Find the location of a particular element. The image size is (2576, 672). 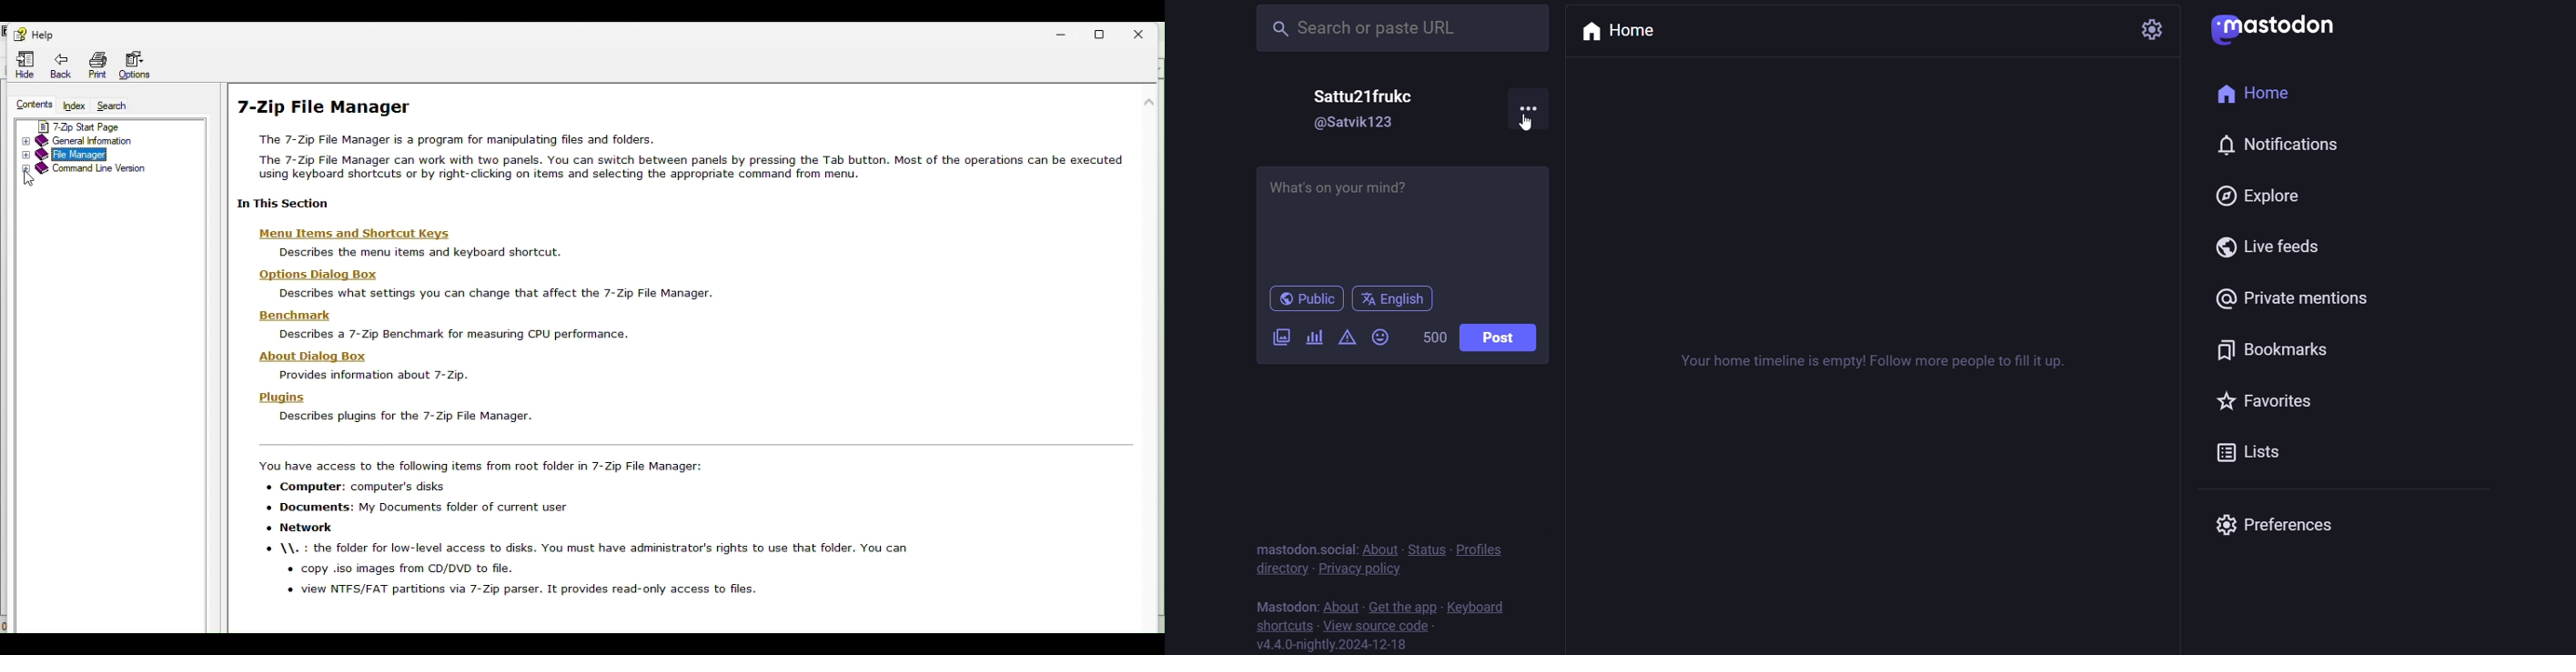

Options Dialog Box is located at coordinates (314, 275).